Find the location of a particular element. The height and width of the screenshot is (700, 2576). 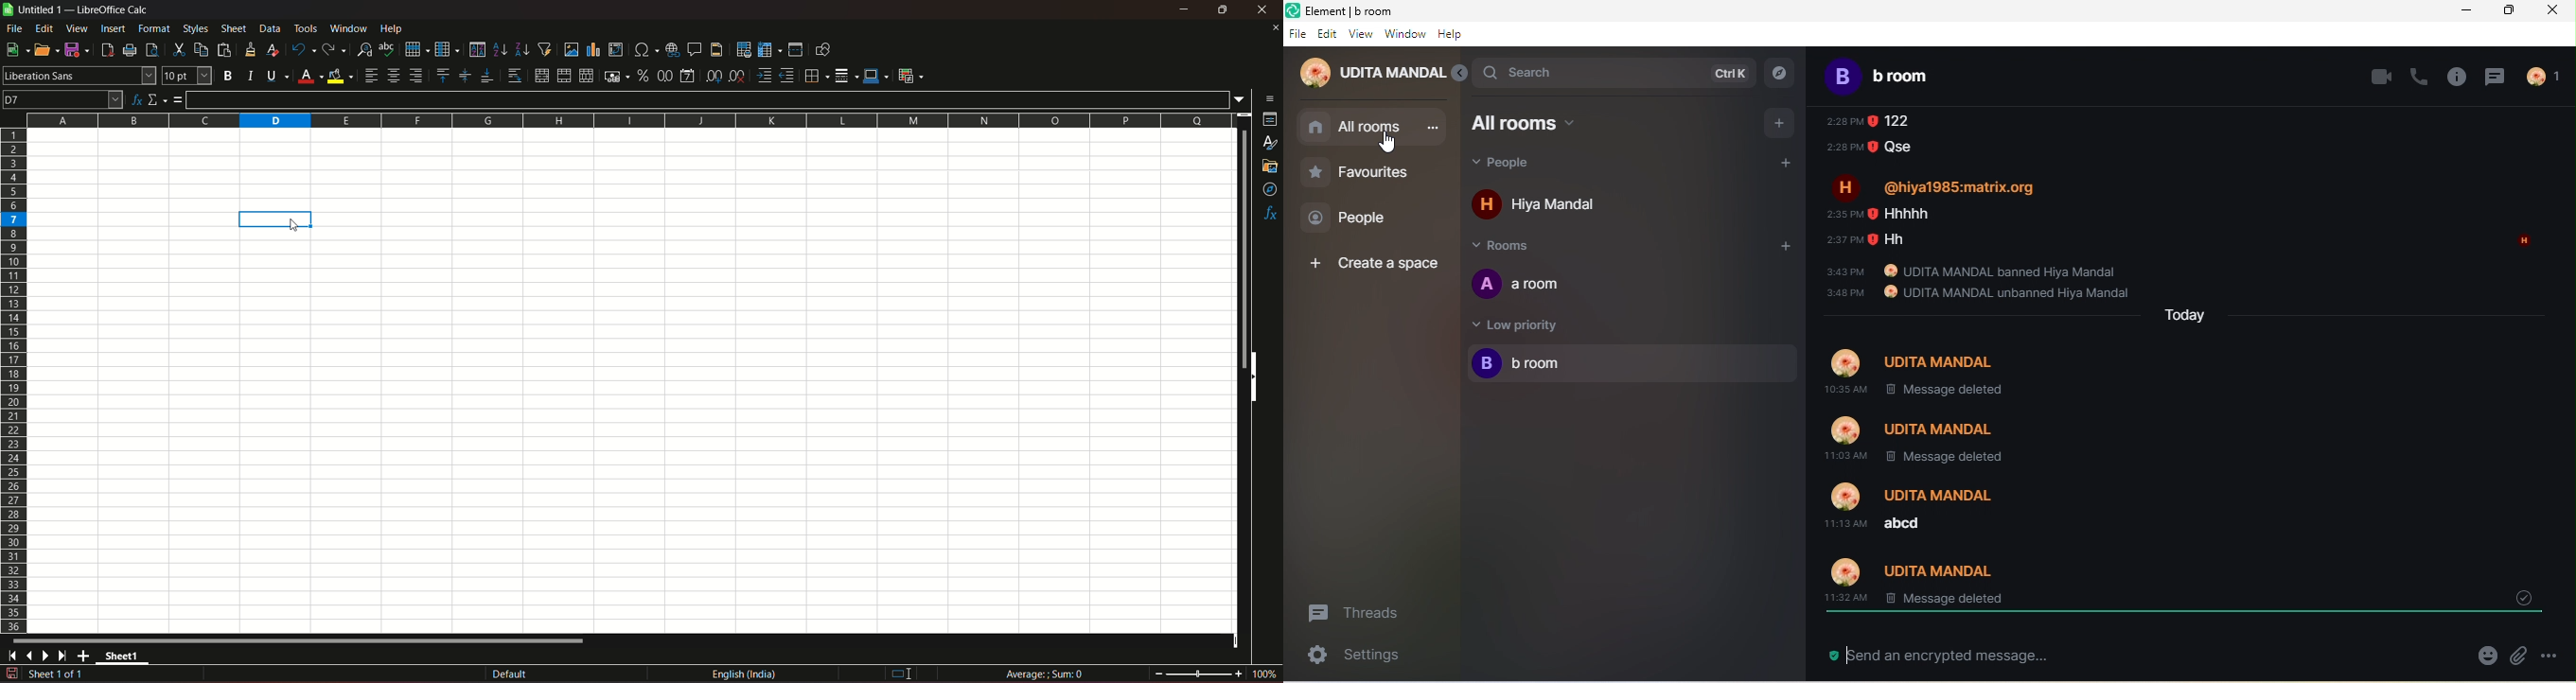

find and replace is located at coordinates (364, 48).